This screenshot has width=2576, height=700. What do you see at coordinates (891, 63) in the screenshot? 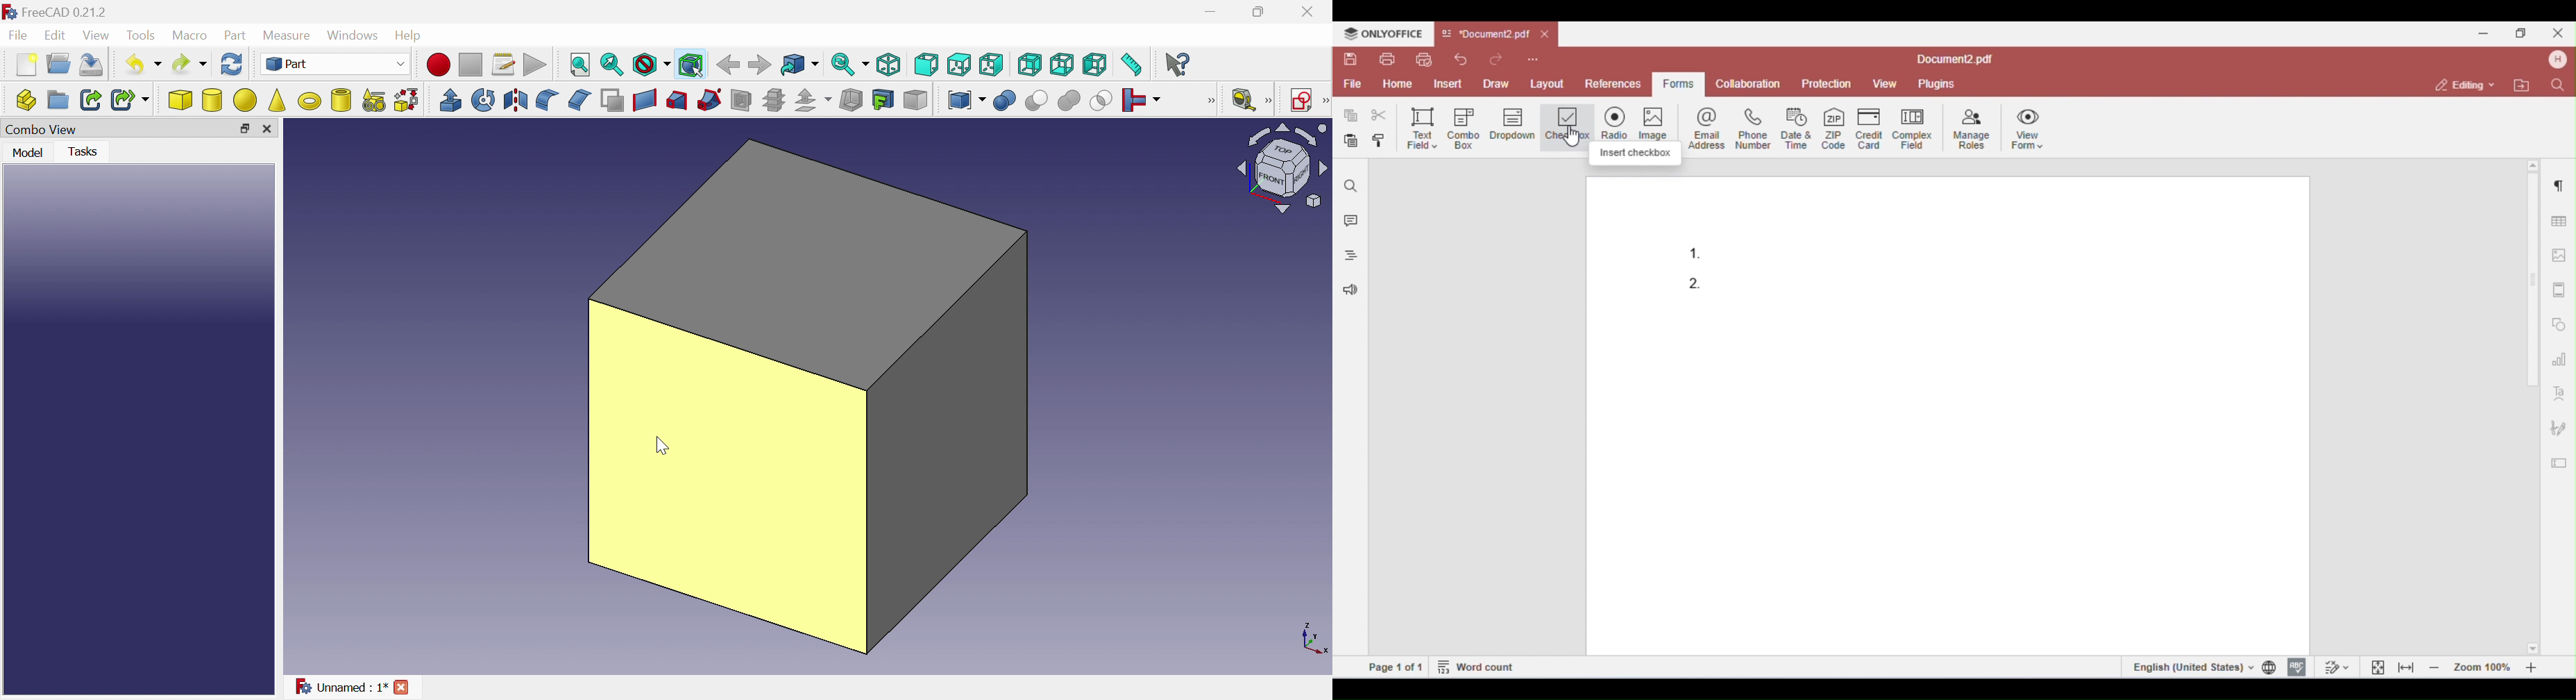
I see `Isometric` at bounding box center [891, 63].